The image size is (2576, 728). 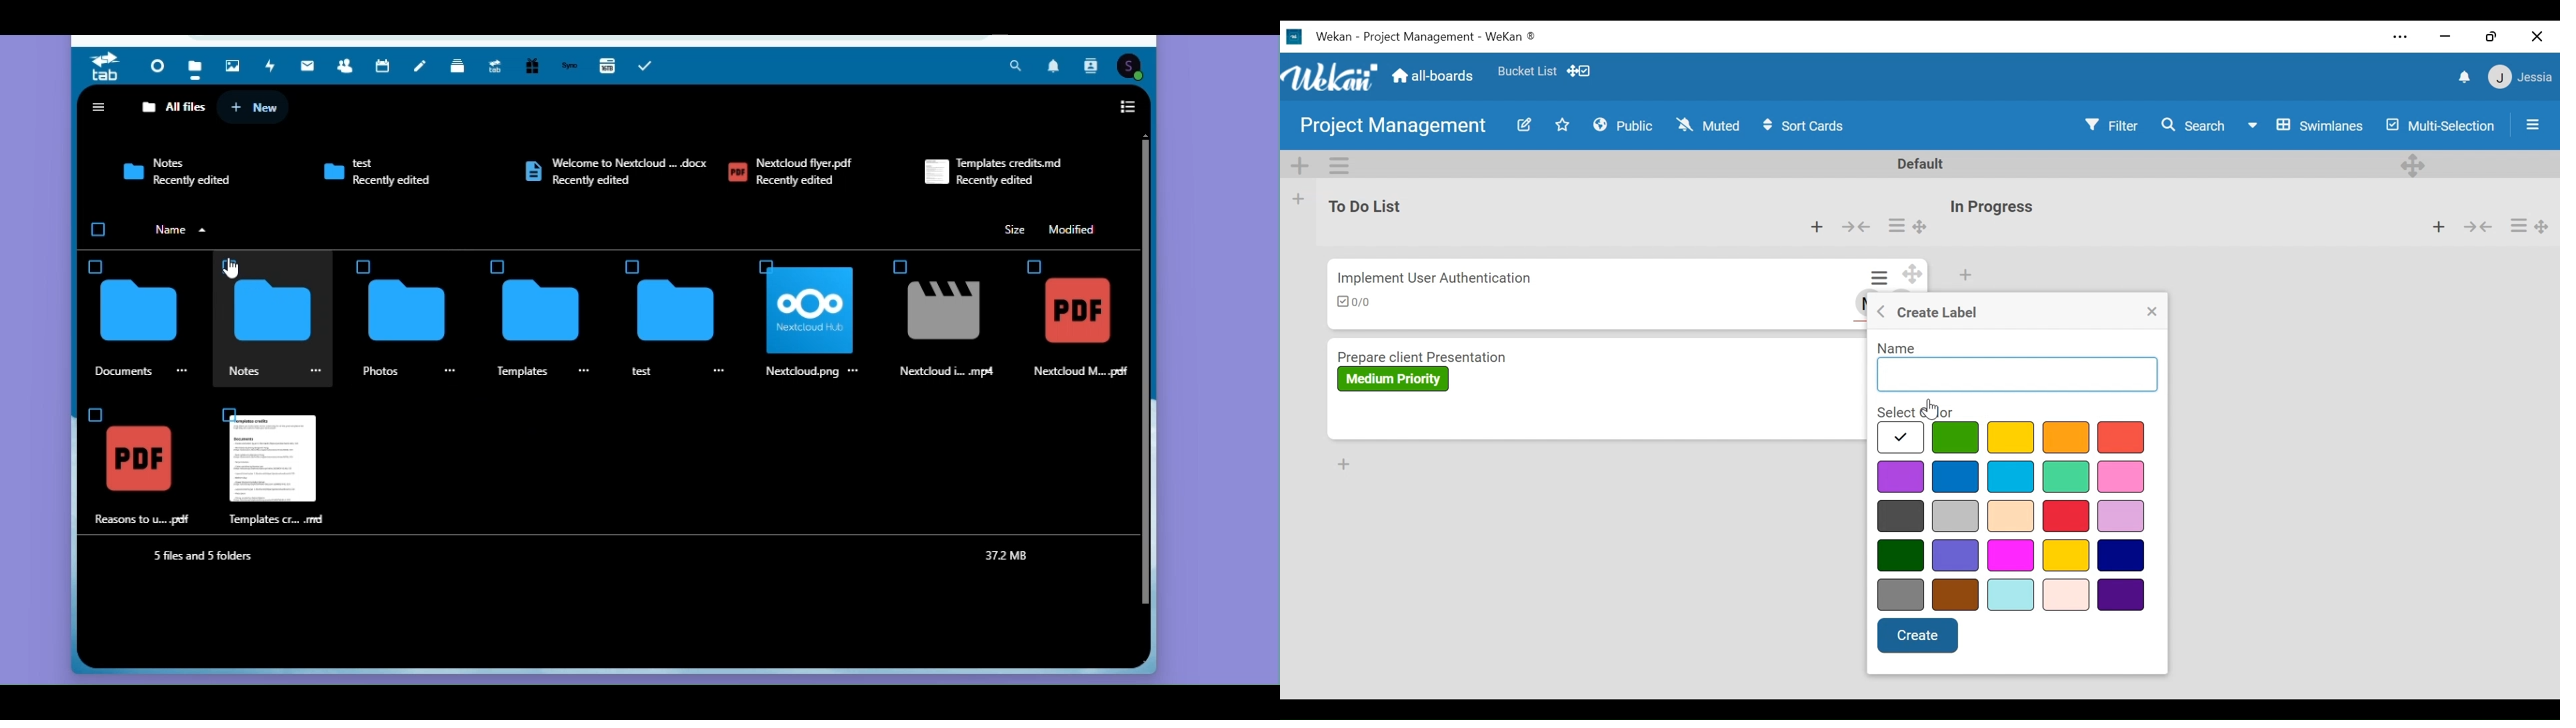 What do you see at coordinates (460, 68) in the screenshot?
I see `Deck` at bounding box center [460, 68].